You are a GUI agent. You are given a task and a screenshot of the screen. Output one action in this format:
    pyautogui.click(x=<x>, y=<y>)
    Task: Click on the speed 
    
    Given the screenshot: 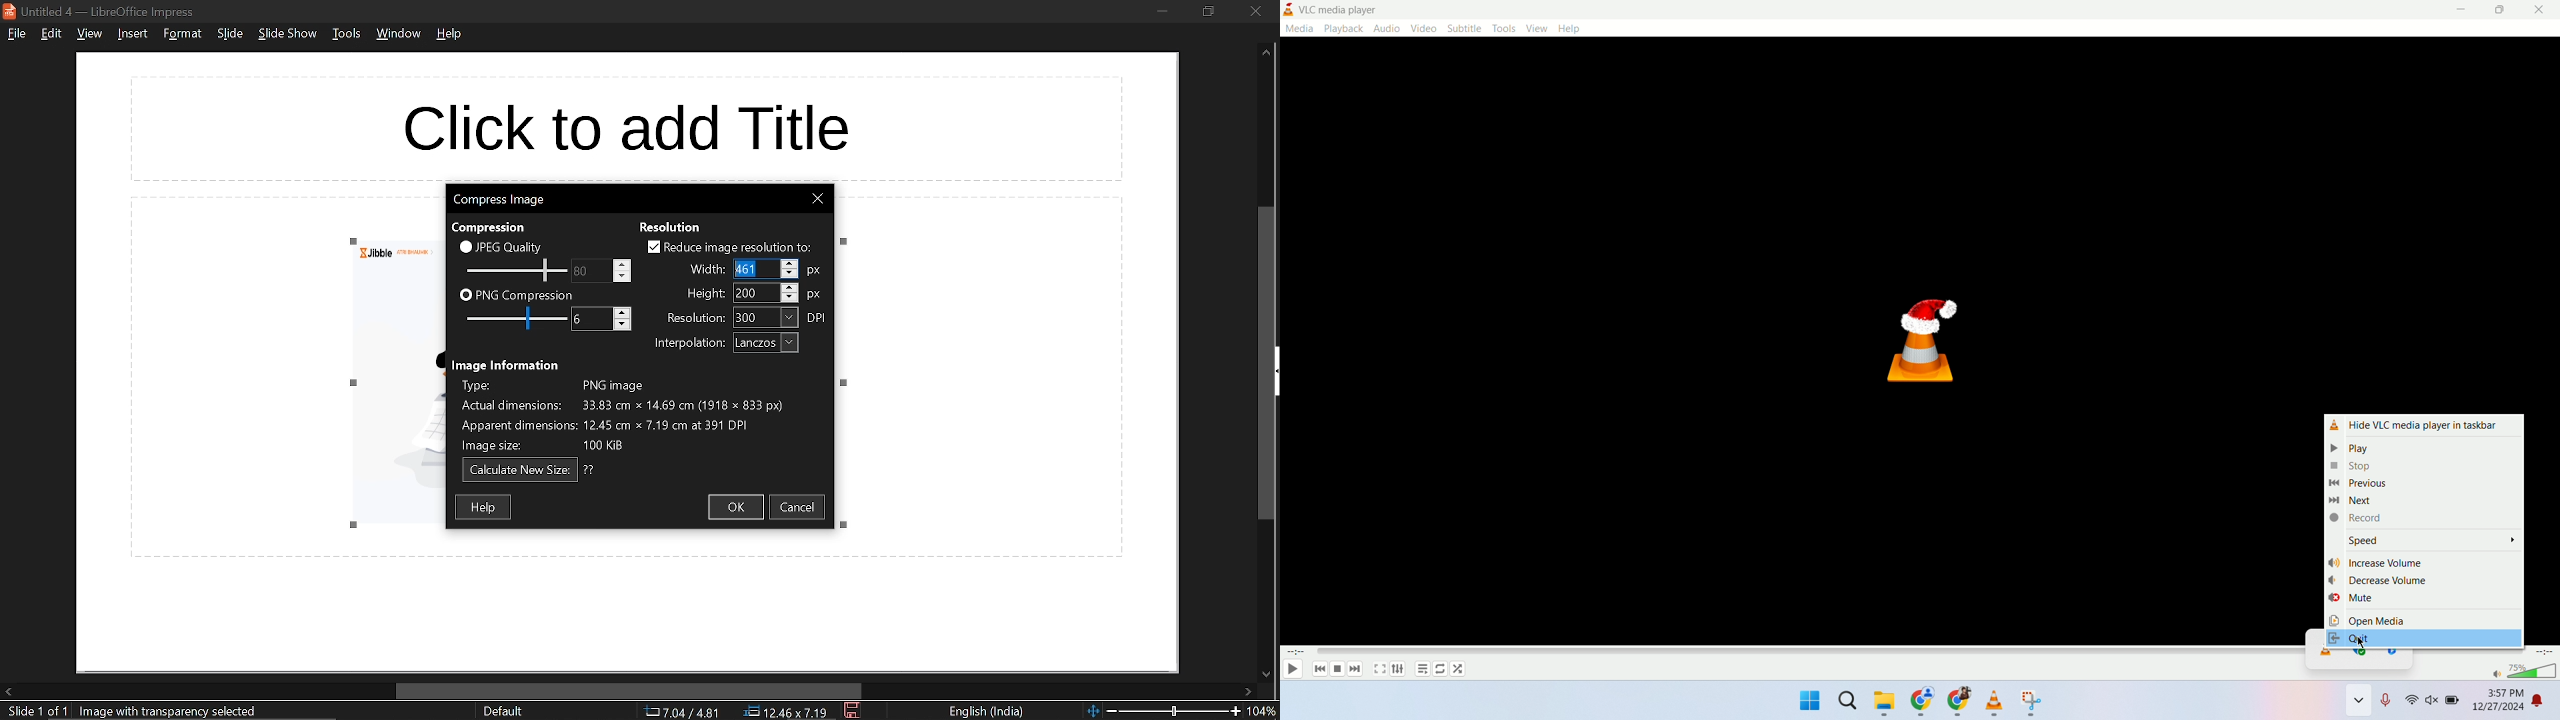 What is the action you would take?
    pyautogui.click(x=2425, y=540)
    